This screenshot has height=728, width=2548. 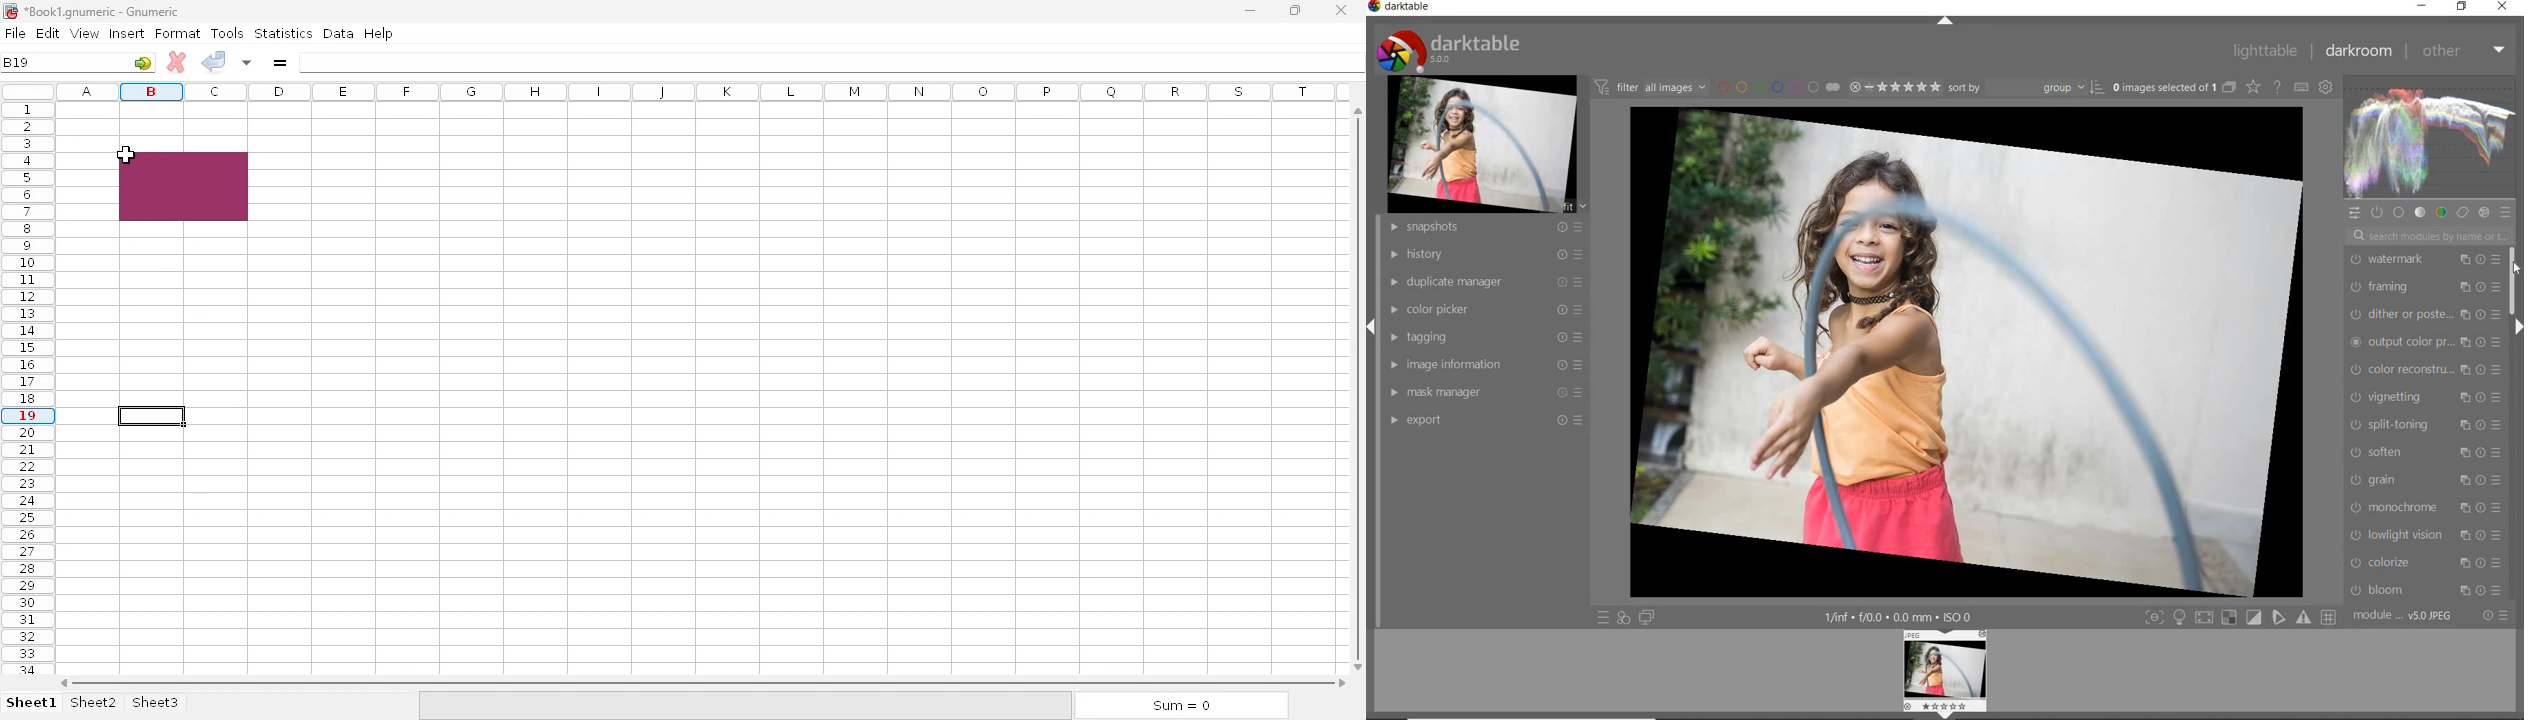 What do you see at coordinates (178, 33) in the screenshot?
I see `format` at bounding box center [178, 33].